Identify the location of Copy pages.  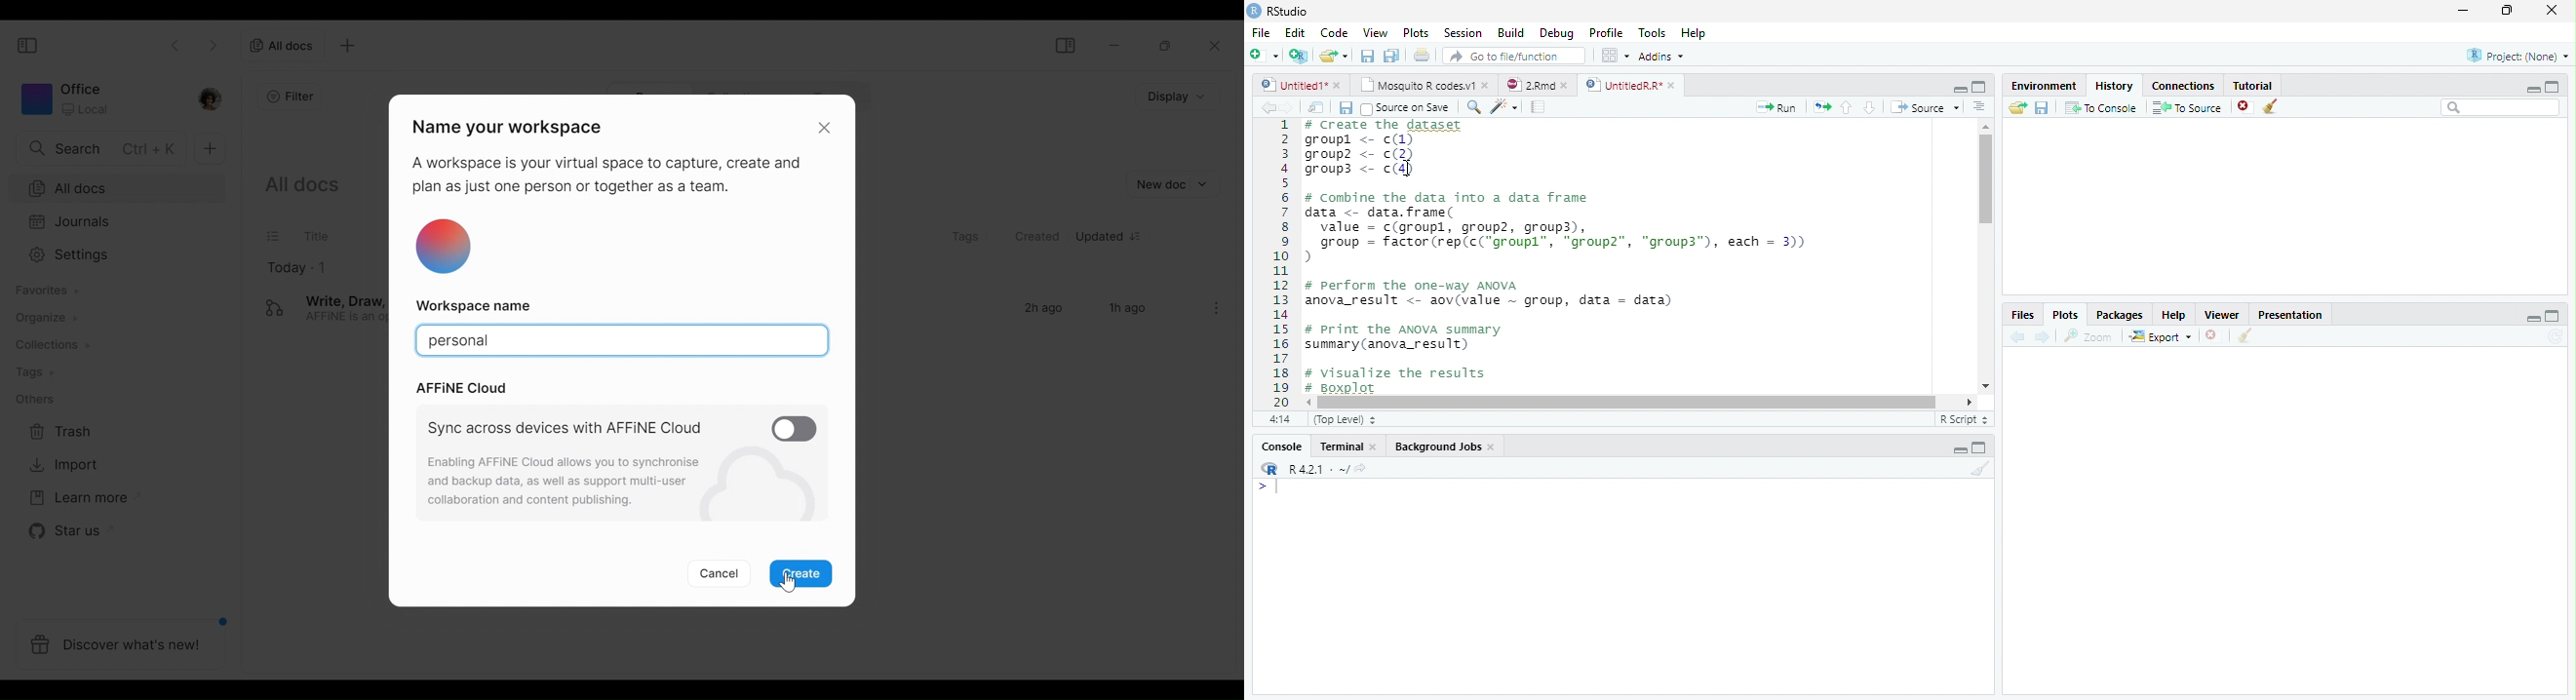
(1819, 106).